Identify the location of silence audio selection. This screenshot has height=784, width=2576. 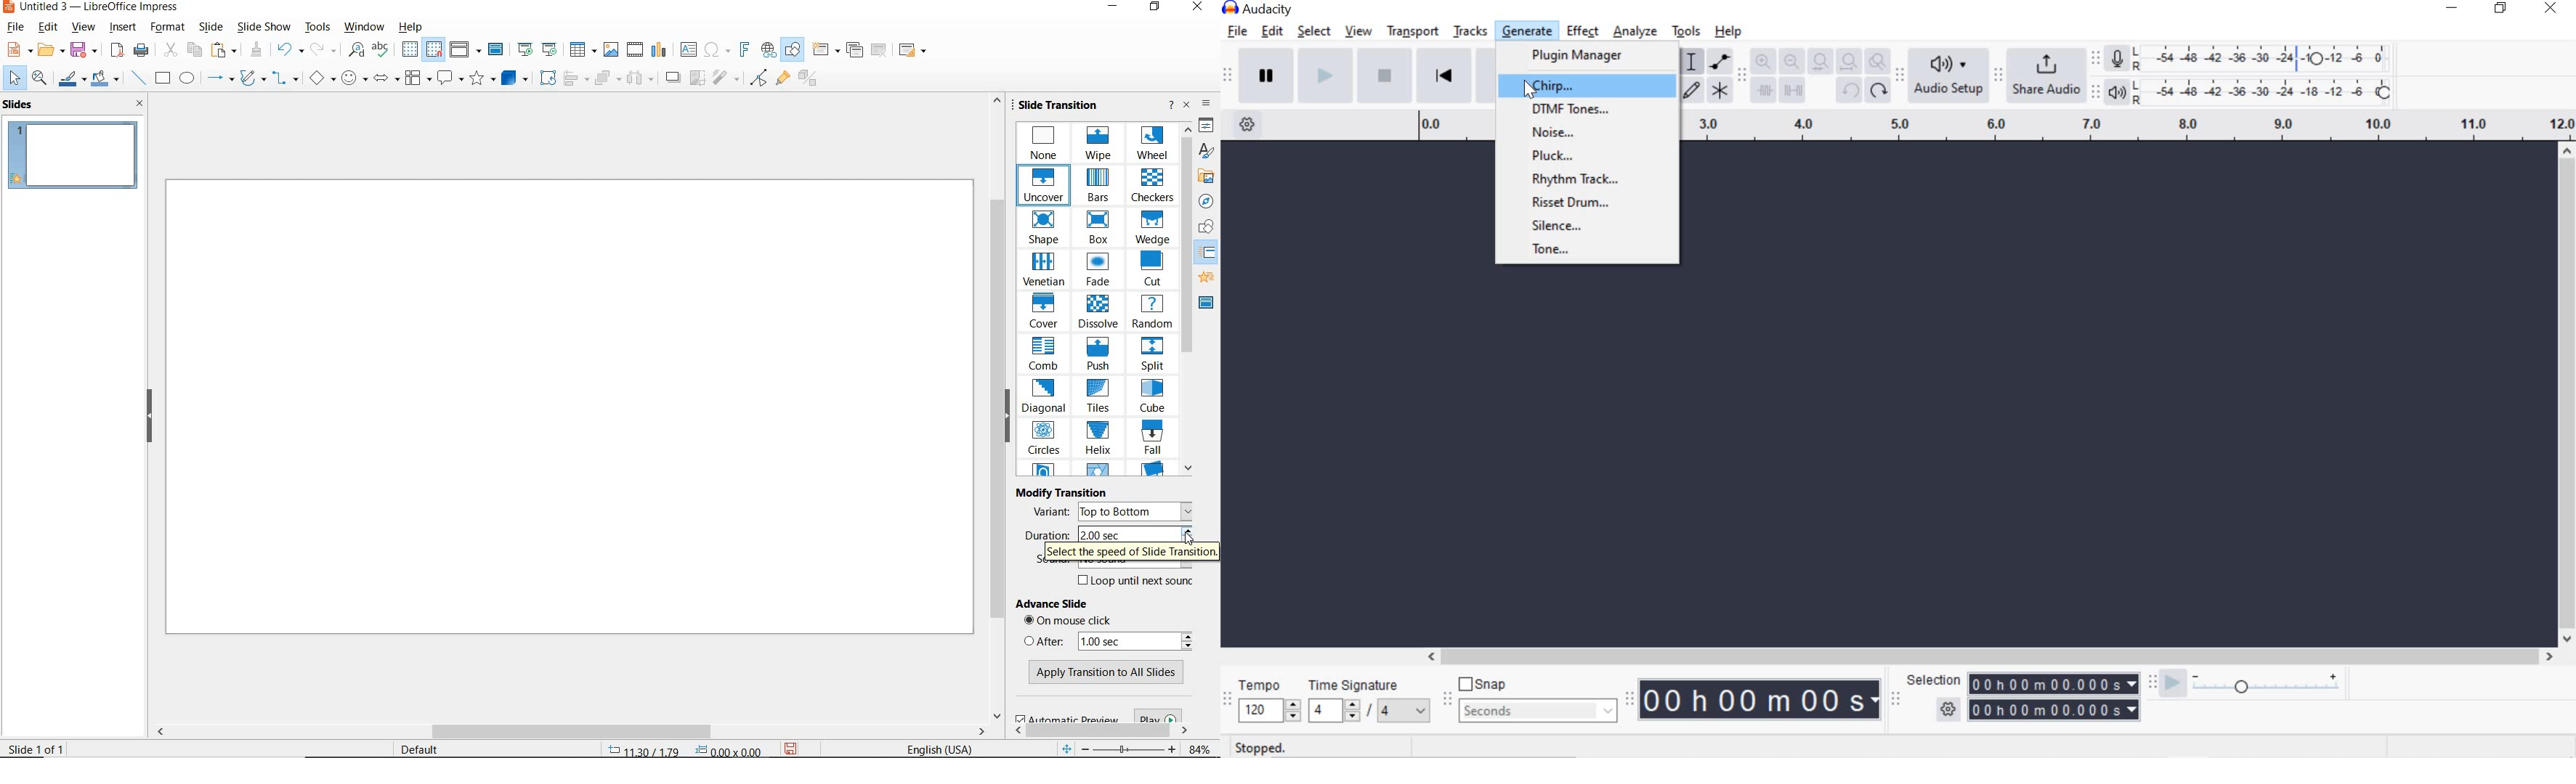
(1794, 90).